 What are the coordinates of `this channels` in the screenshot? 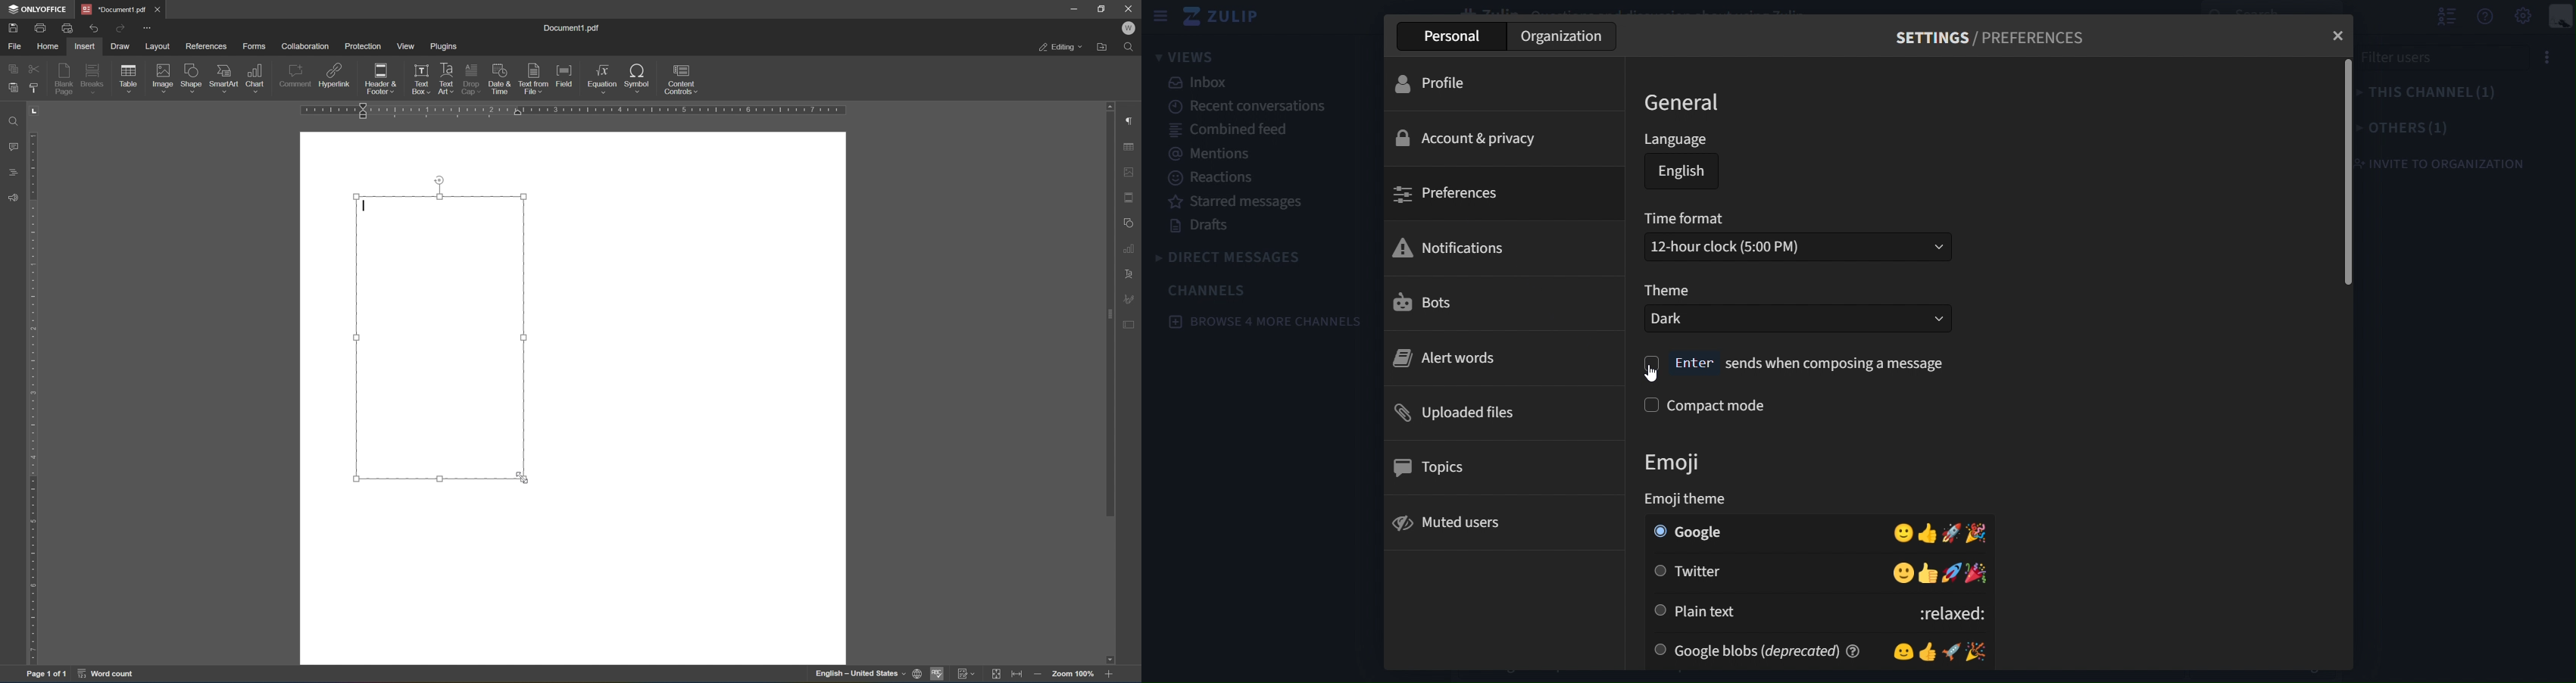 It's located at (2437, 93).